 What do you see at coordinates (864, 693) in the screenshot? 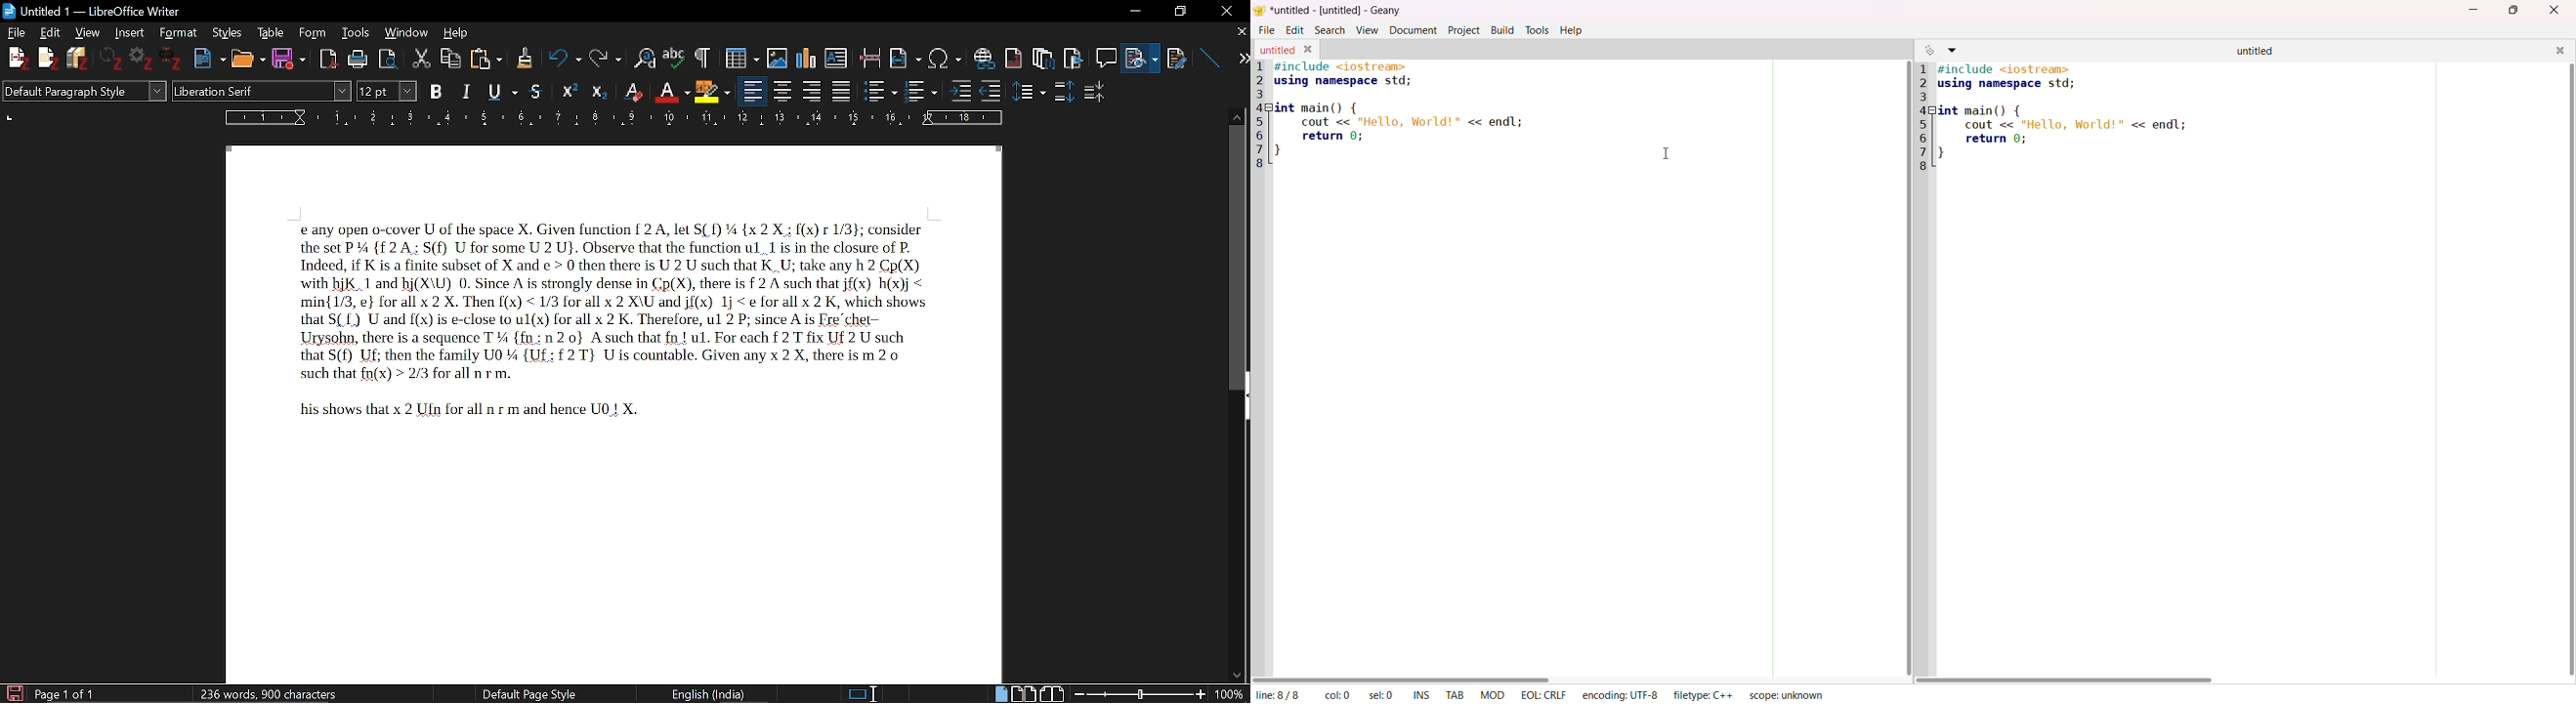
I see `standard selection` at bounding box center [864, 693].